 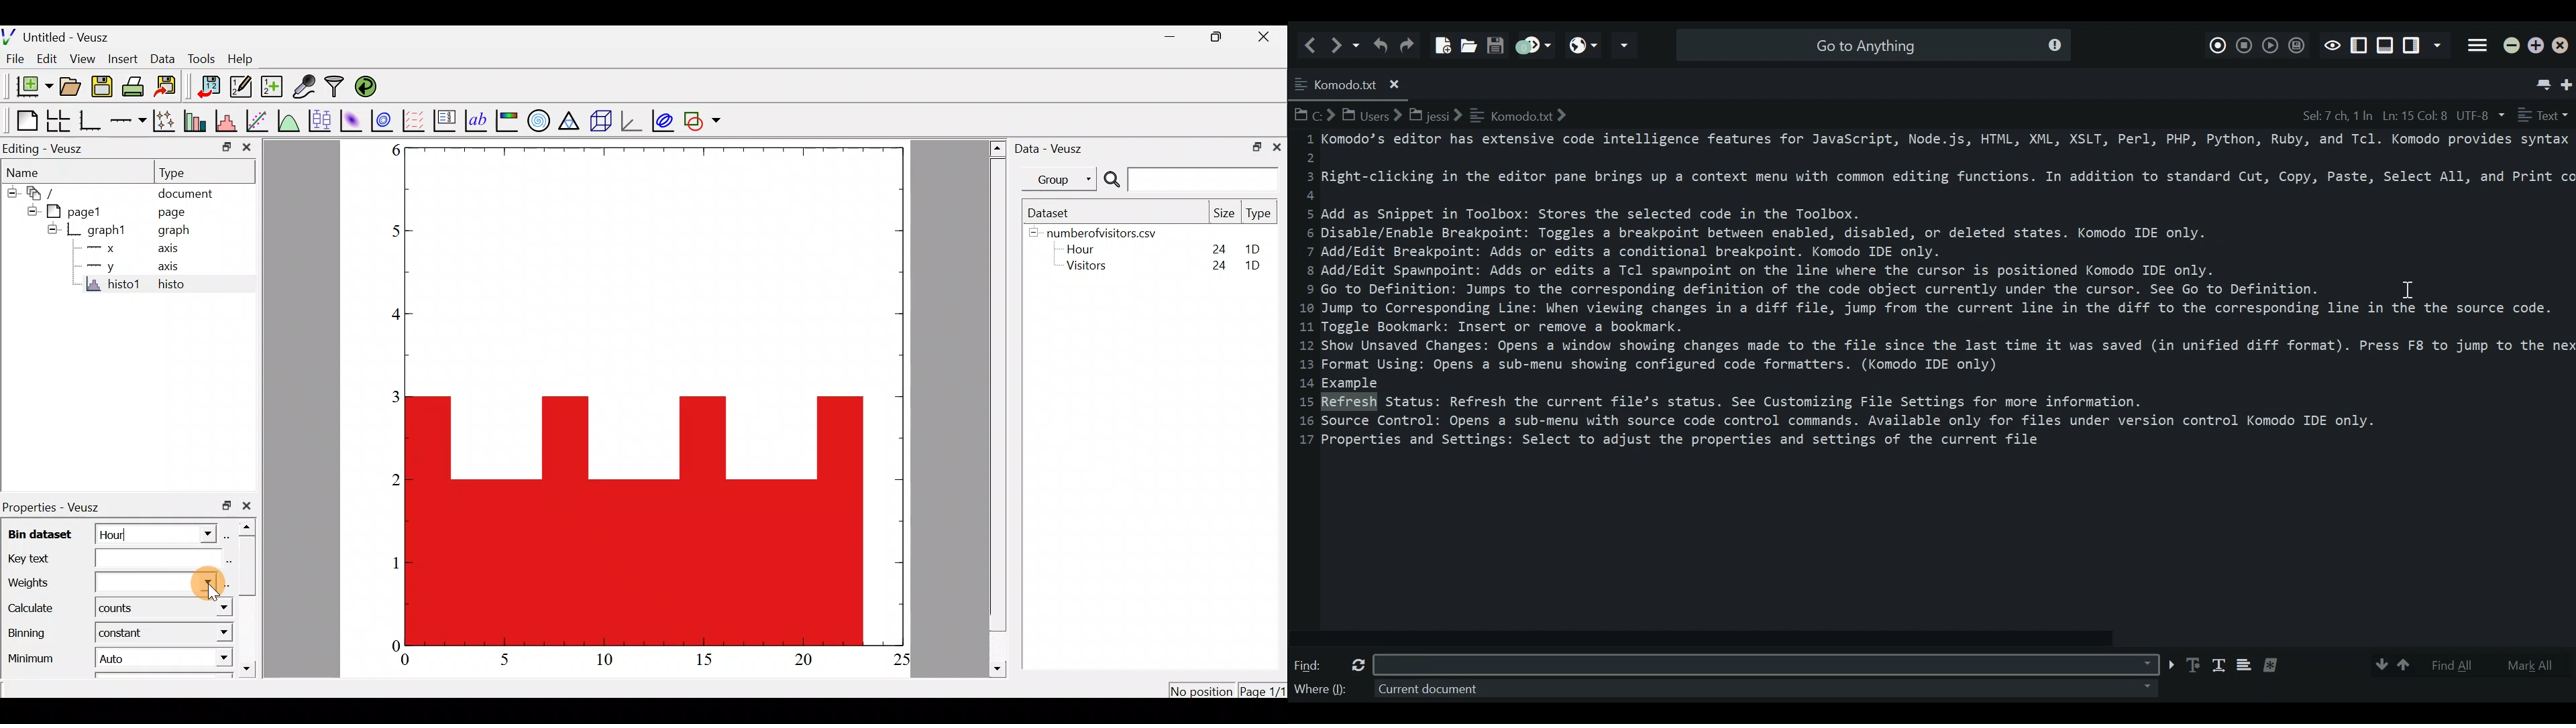 I want to click on create new datasets using ranges, parametrically or as functions of existing dataset., so click(x=273, y=85).